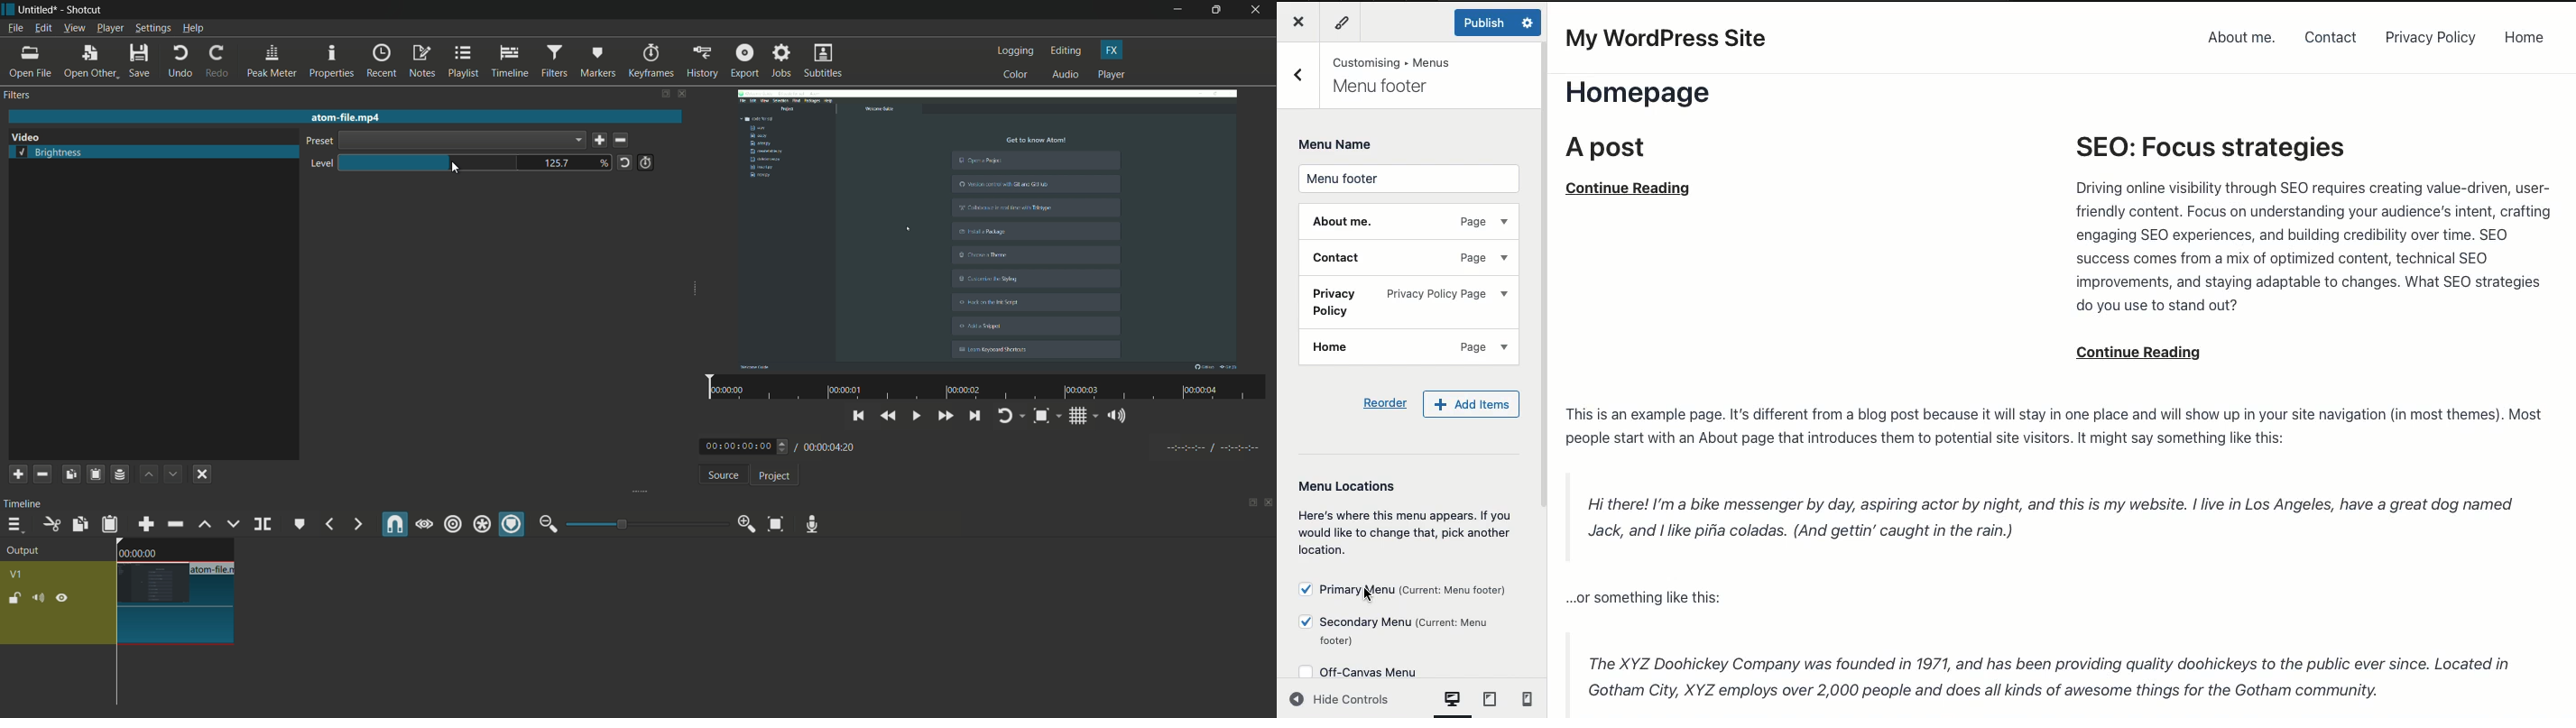 This screenshot has height=728, width=2576. I want to click on Menu locations, so click(1404, 516).